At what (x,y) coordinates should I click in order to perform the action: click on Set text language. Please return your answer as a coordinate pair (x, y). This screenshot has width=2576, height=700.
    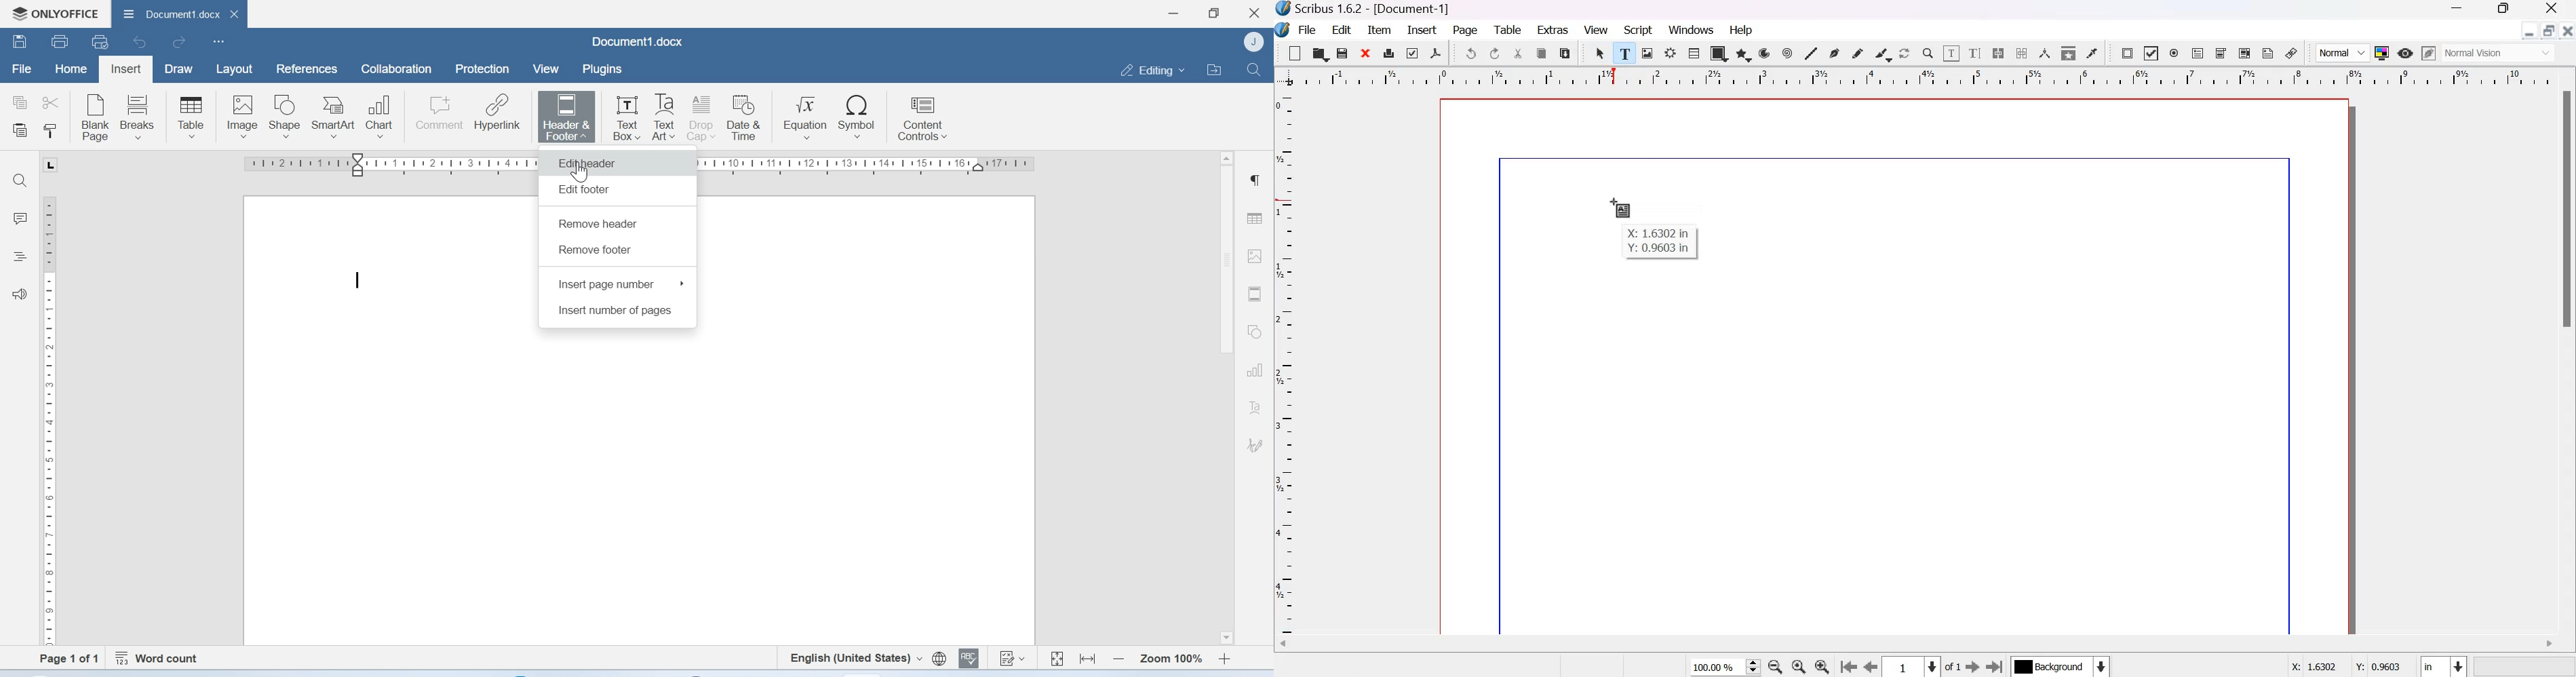
    Looking at the image, I should click on (856, 658).